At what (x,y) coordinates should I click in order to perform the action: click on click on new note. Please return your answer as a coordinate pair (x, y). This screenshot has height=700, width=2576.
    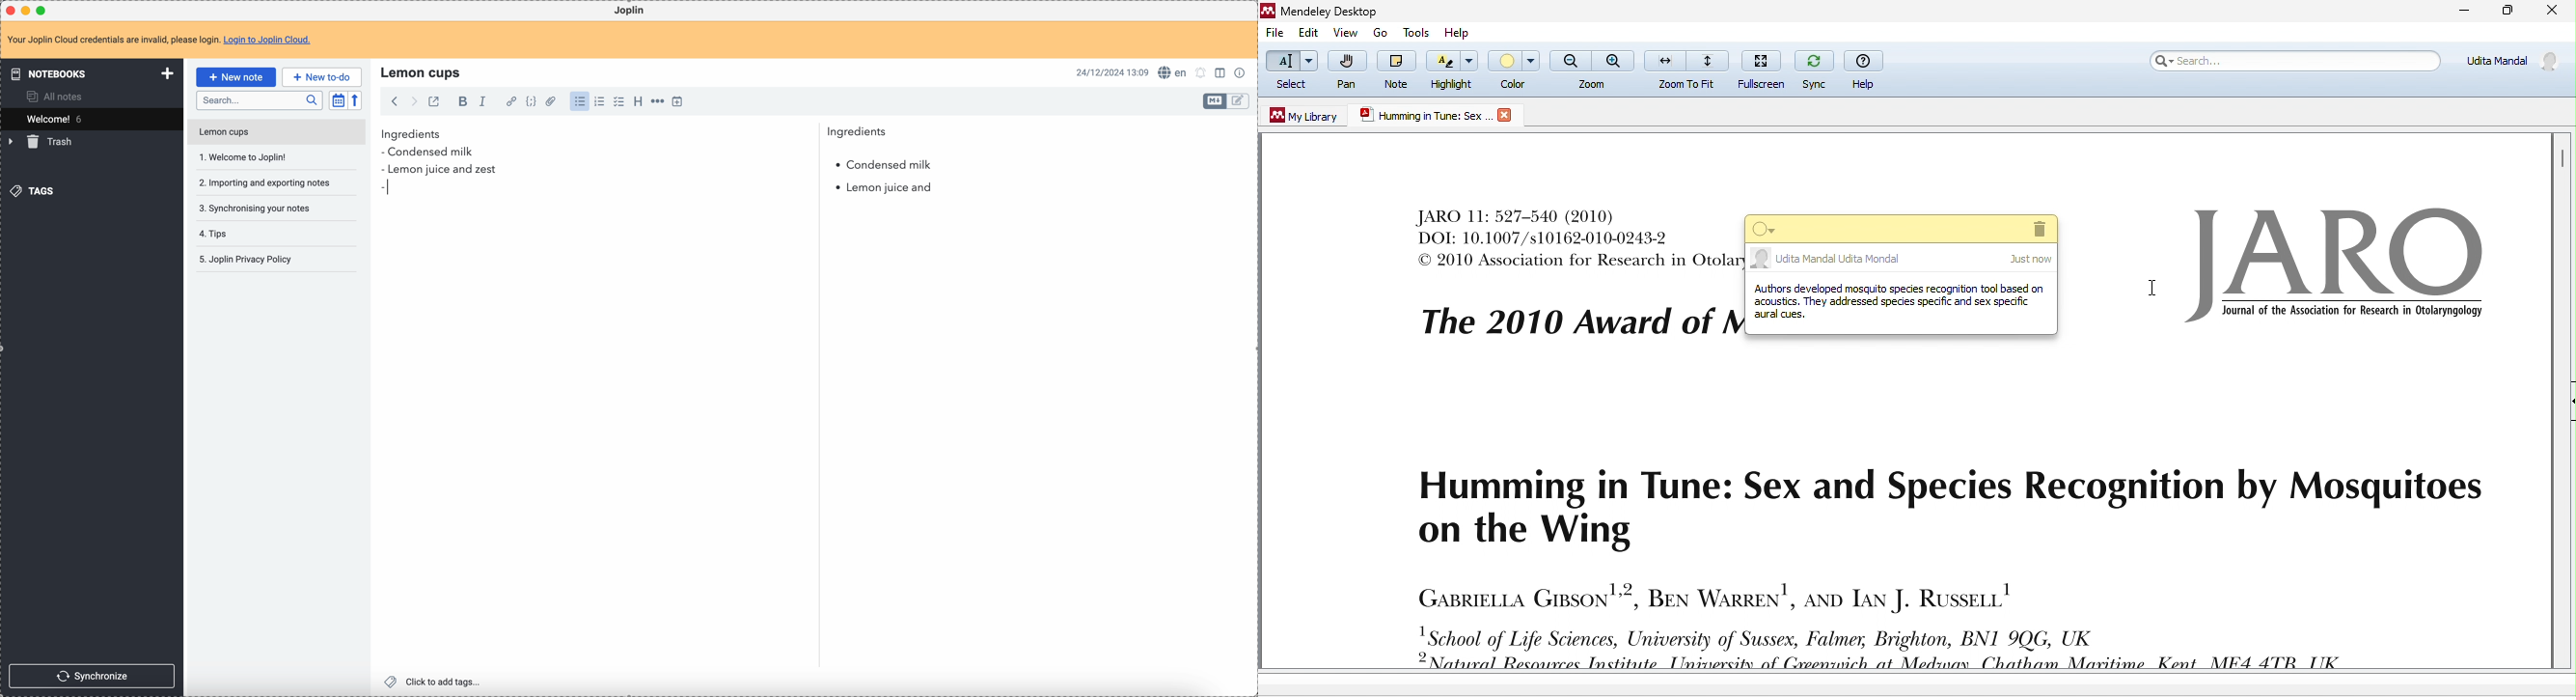
    Looking at the image, I should click on (235, 77).